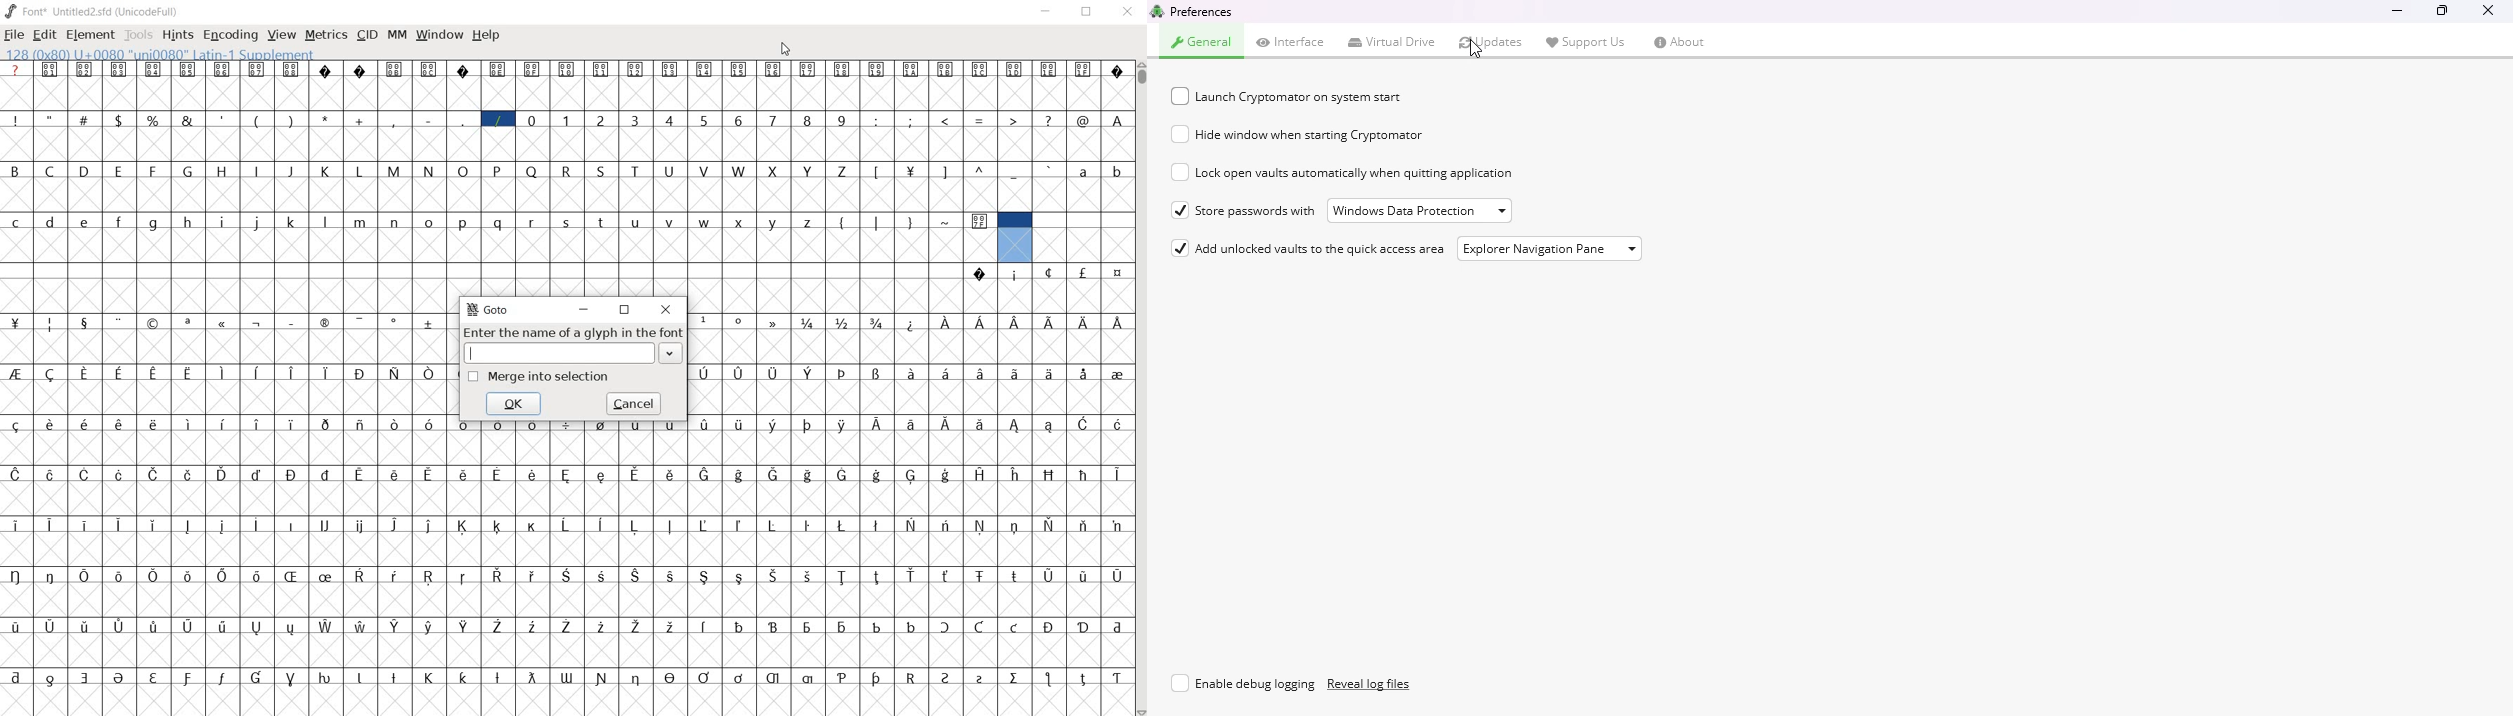 Image resolution: width=2520 pixels, height=728 pixels. I want to click on Symbol, so click(1118, 373).